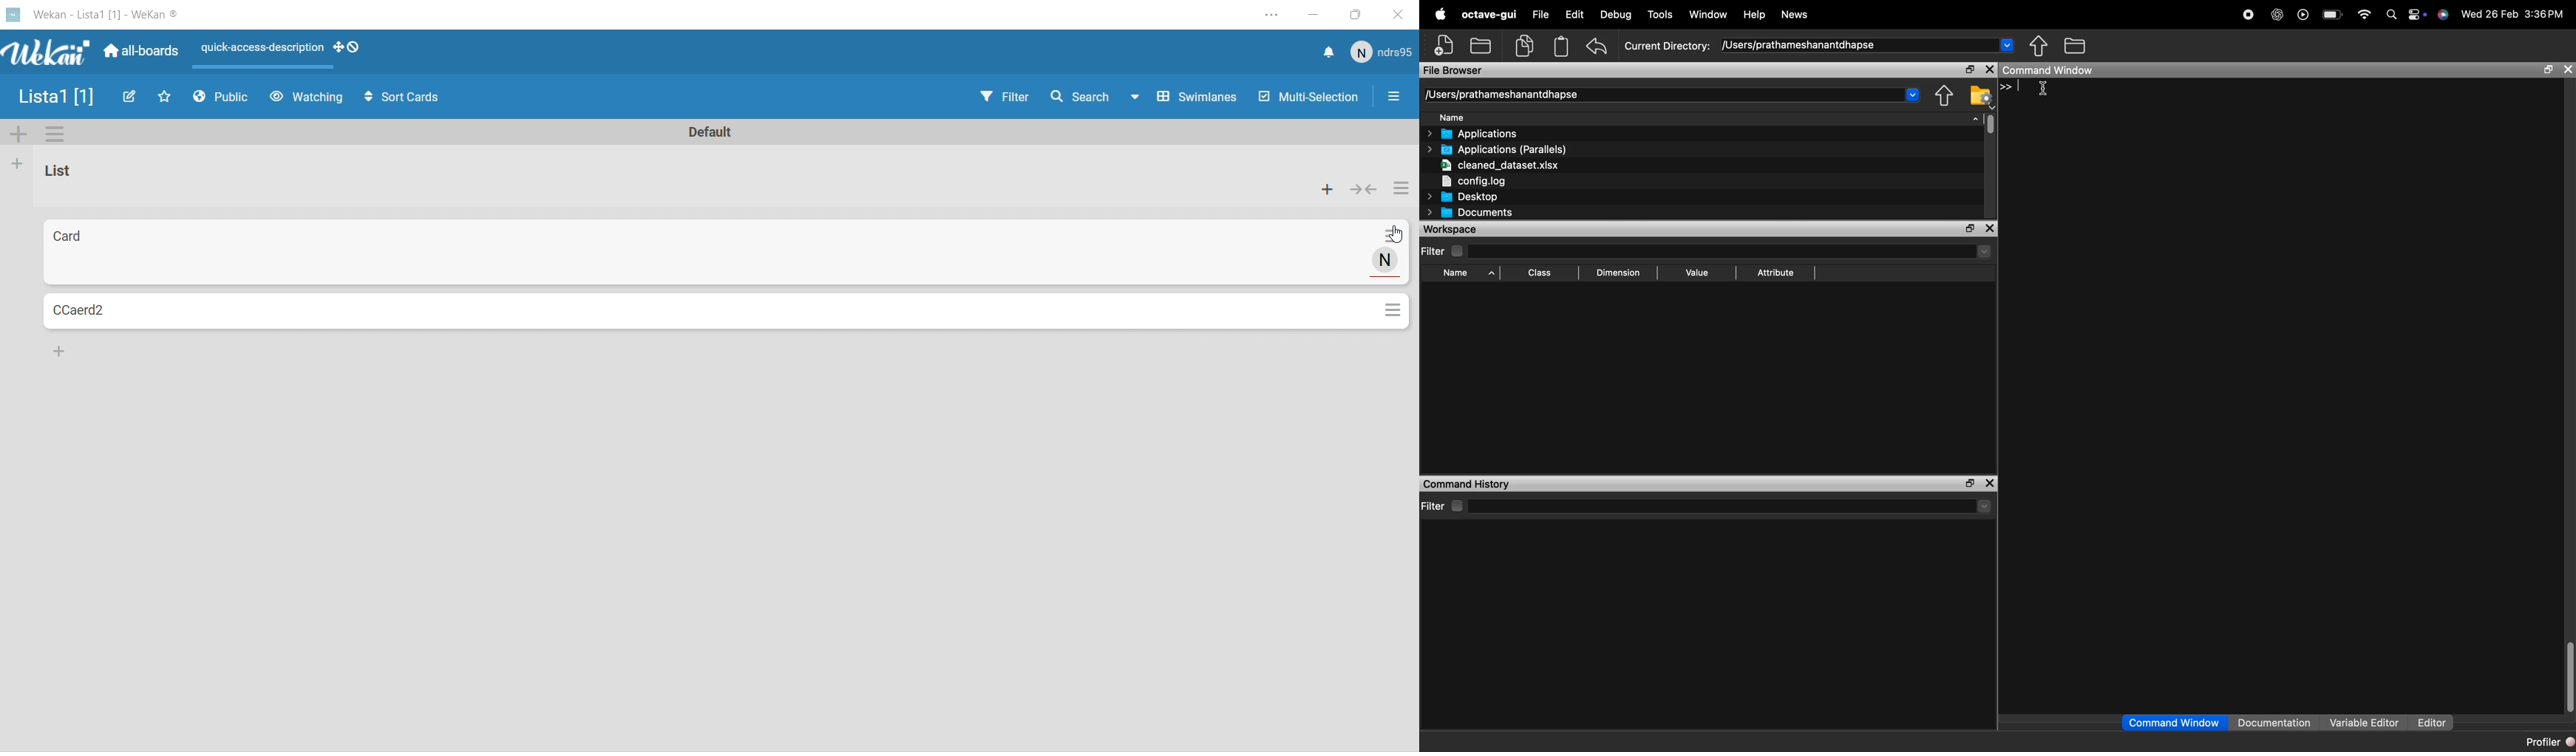 The image size is (2576, 756). What do you see at coordinates (1391, 233) in the screenshot?
I see `Settings` at bounding box center [1391, 233].